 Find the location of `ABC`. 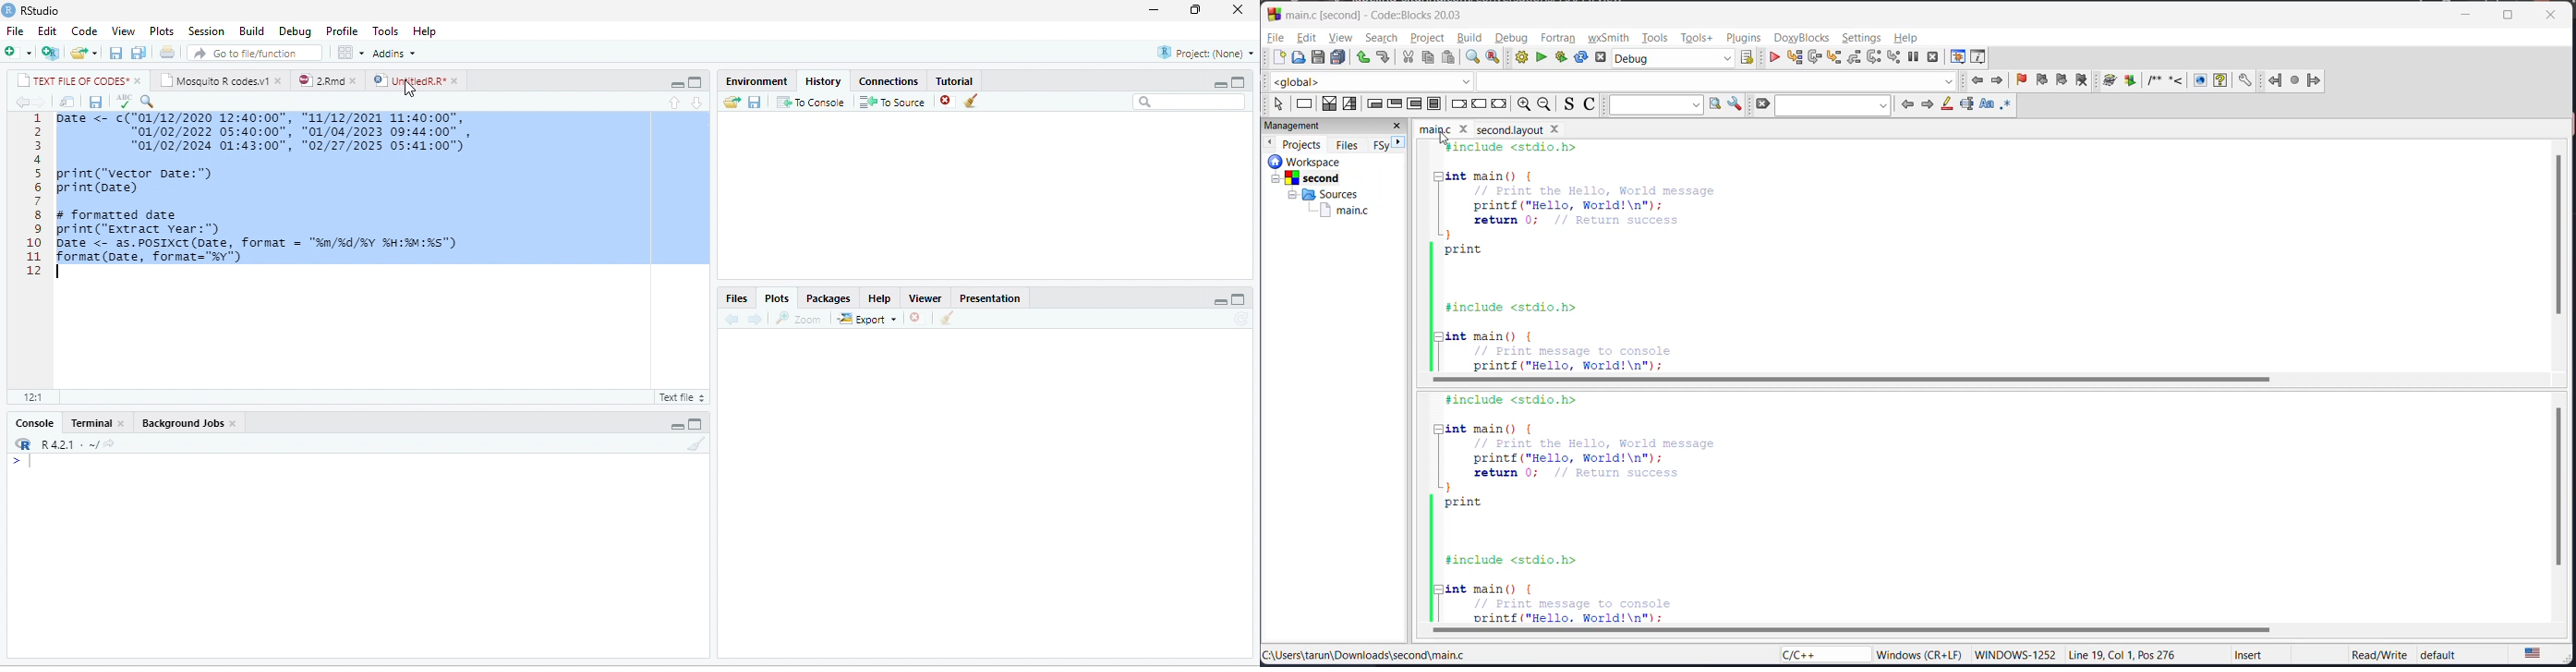

ABC is located at coordinates (125, 101).